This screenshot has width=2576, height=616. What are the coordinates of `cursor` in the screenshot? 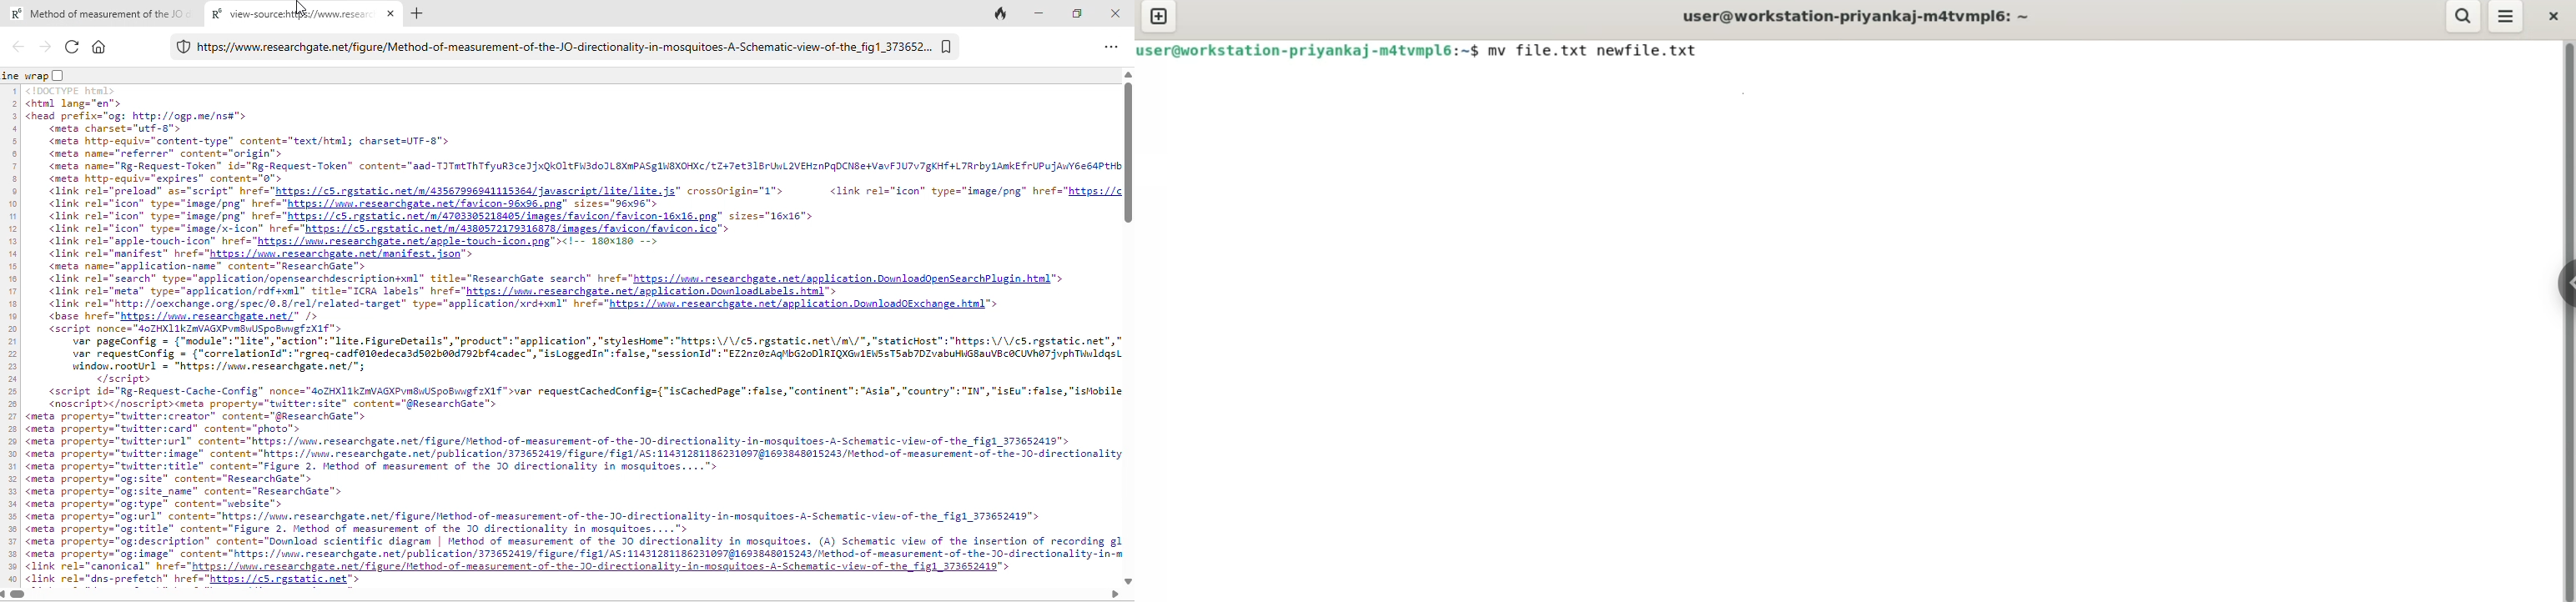 It's located at (301, 13).